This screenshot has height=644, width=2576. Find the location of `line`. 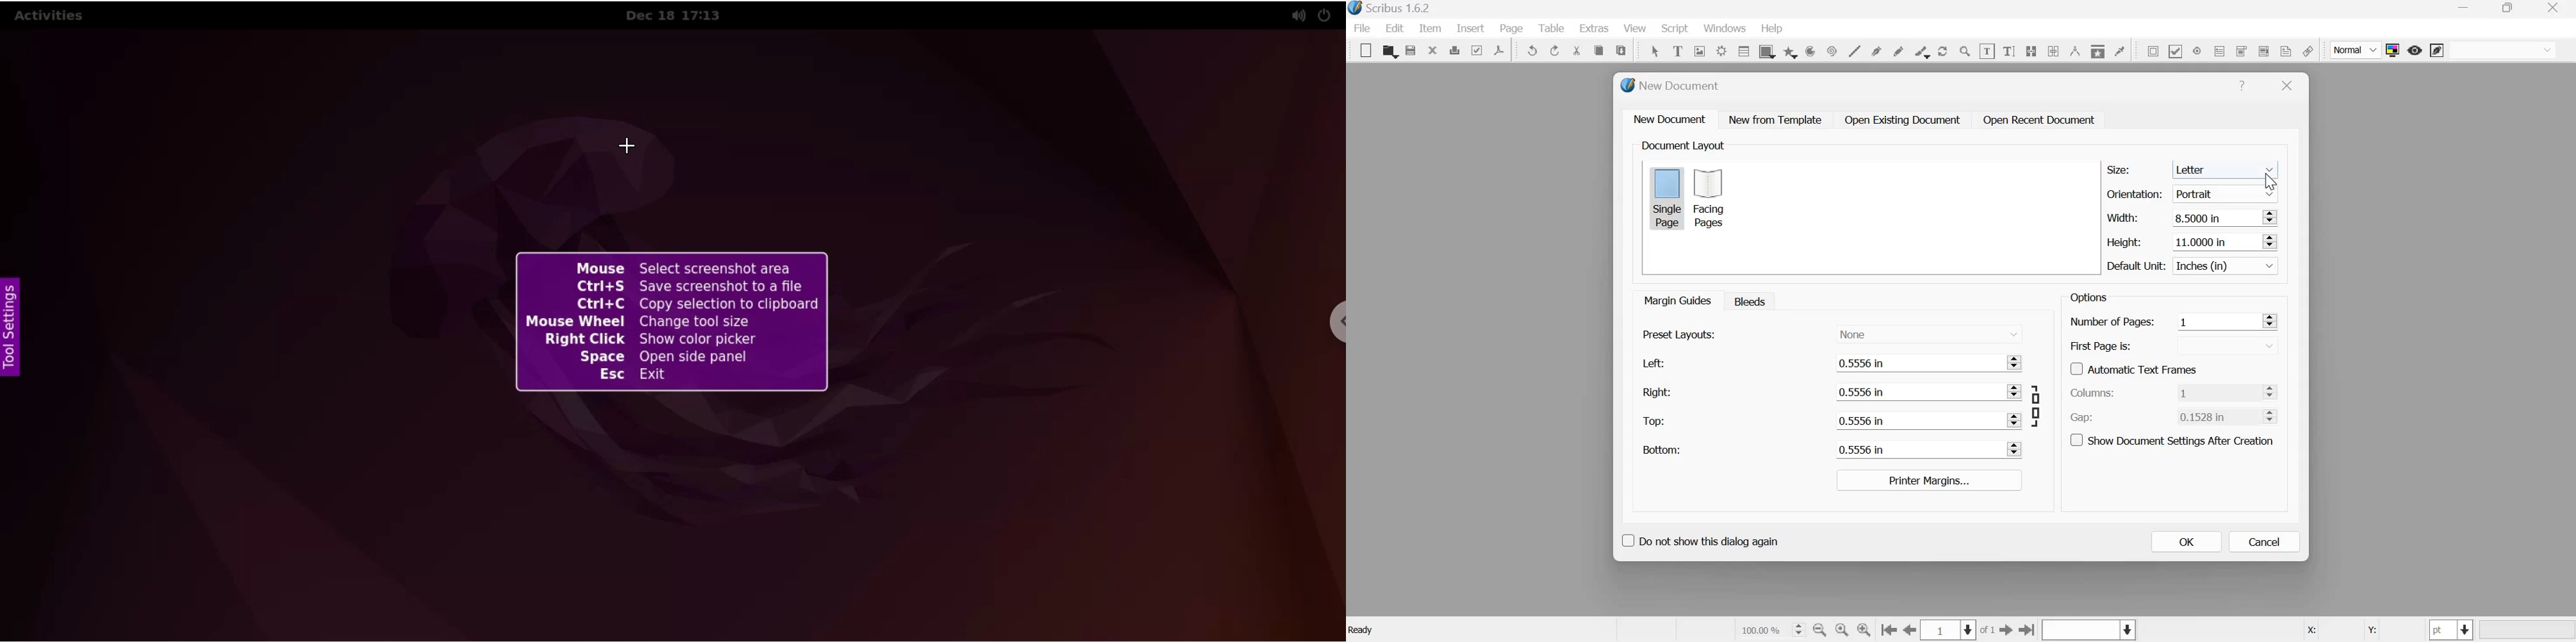

line is located at coordinates (1854, 50).